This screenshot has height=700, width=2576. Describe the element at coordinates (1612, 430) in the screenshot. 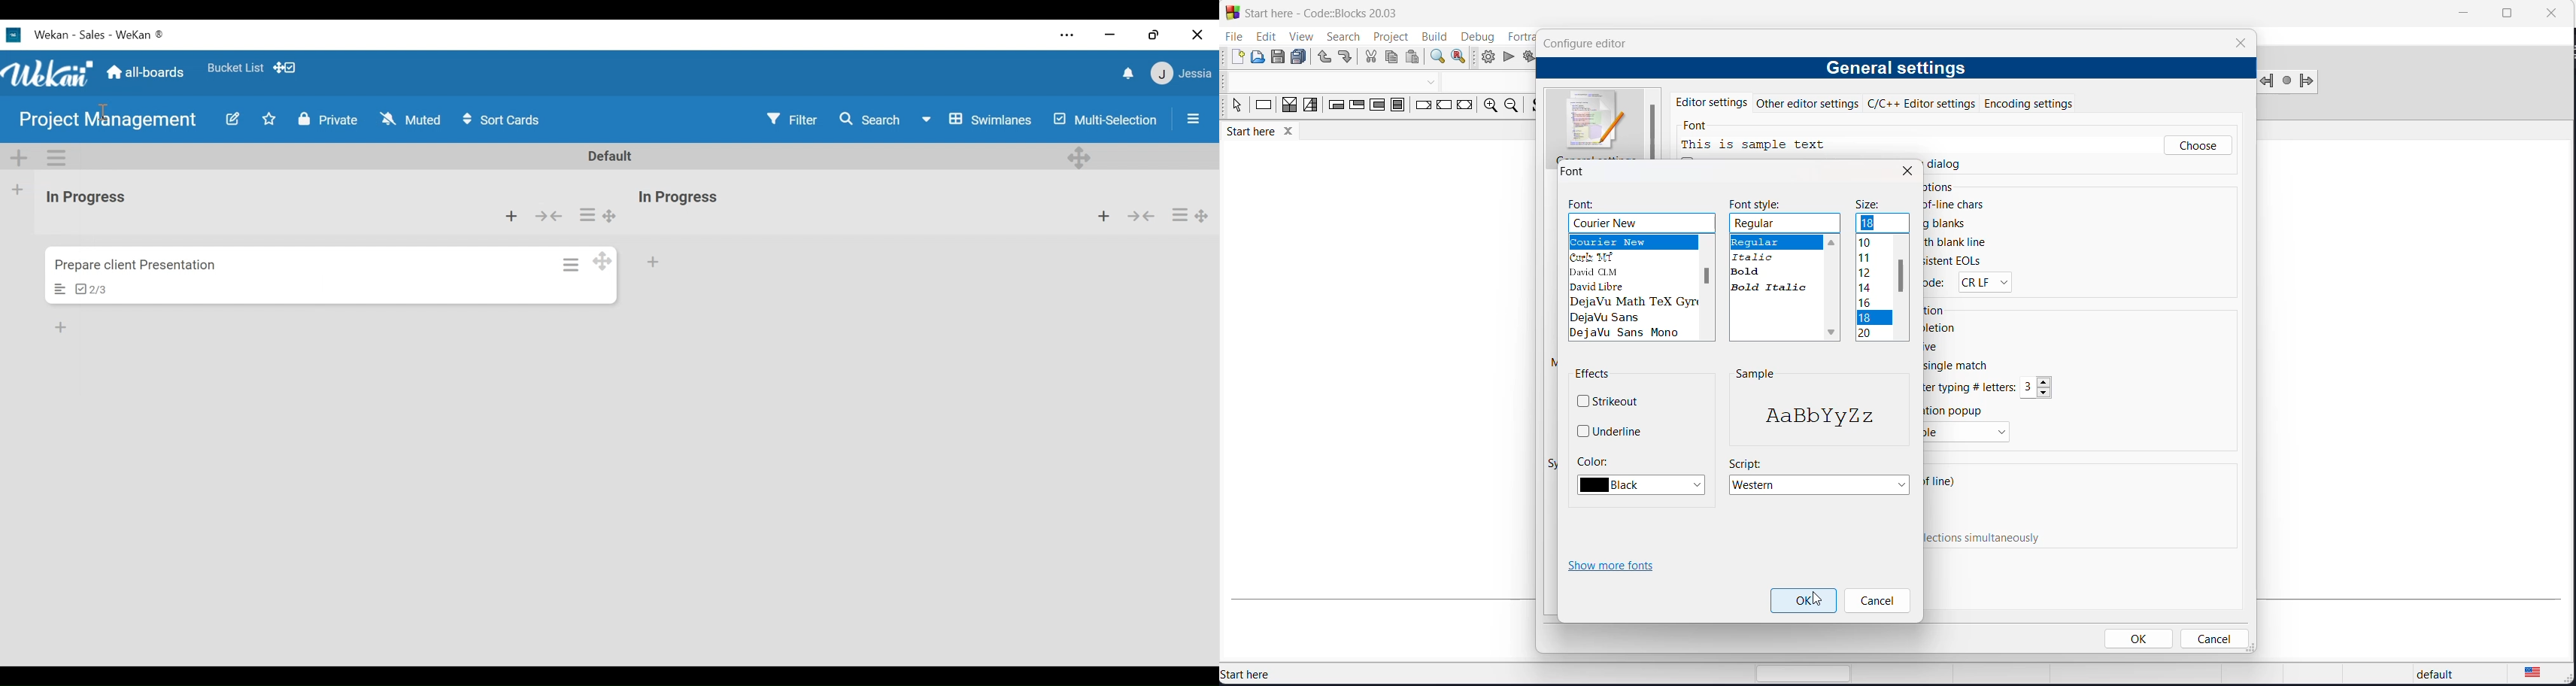

I see `underline checkbox` at that location.